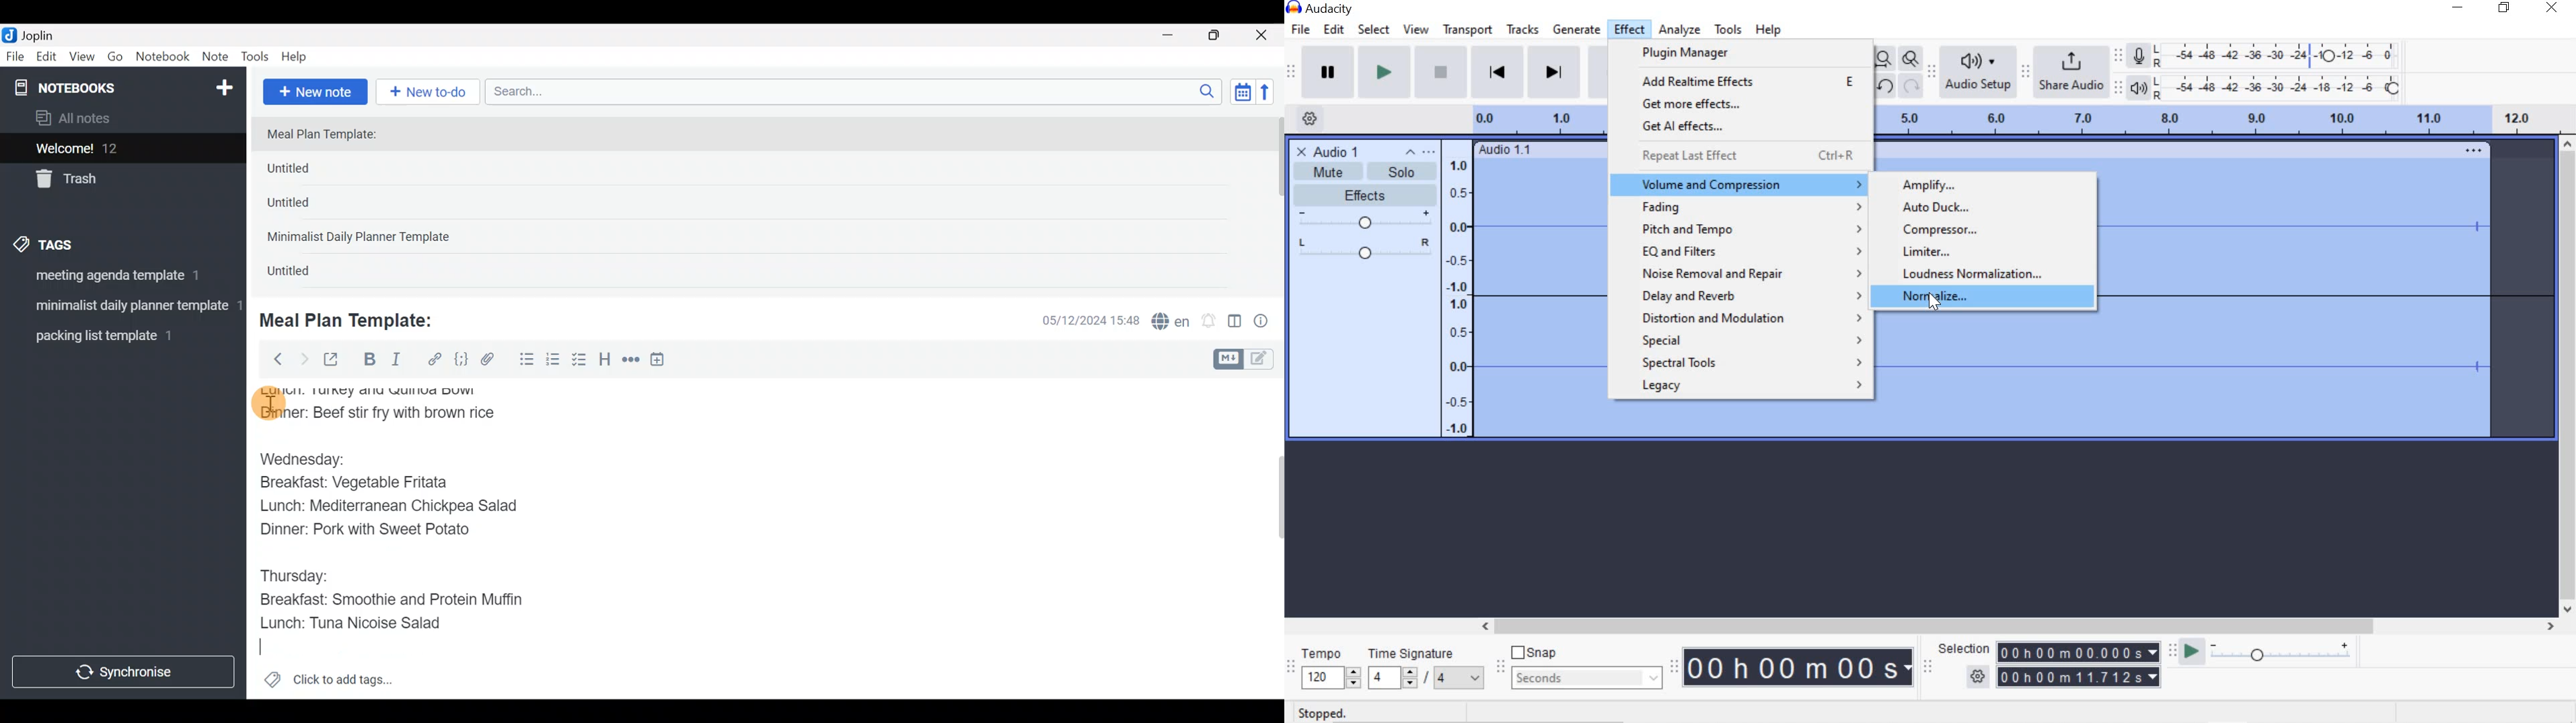  I want to click on Forward, so click(304, 359).